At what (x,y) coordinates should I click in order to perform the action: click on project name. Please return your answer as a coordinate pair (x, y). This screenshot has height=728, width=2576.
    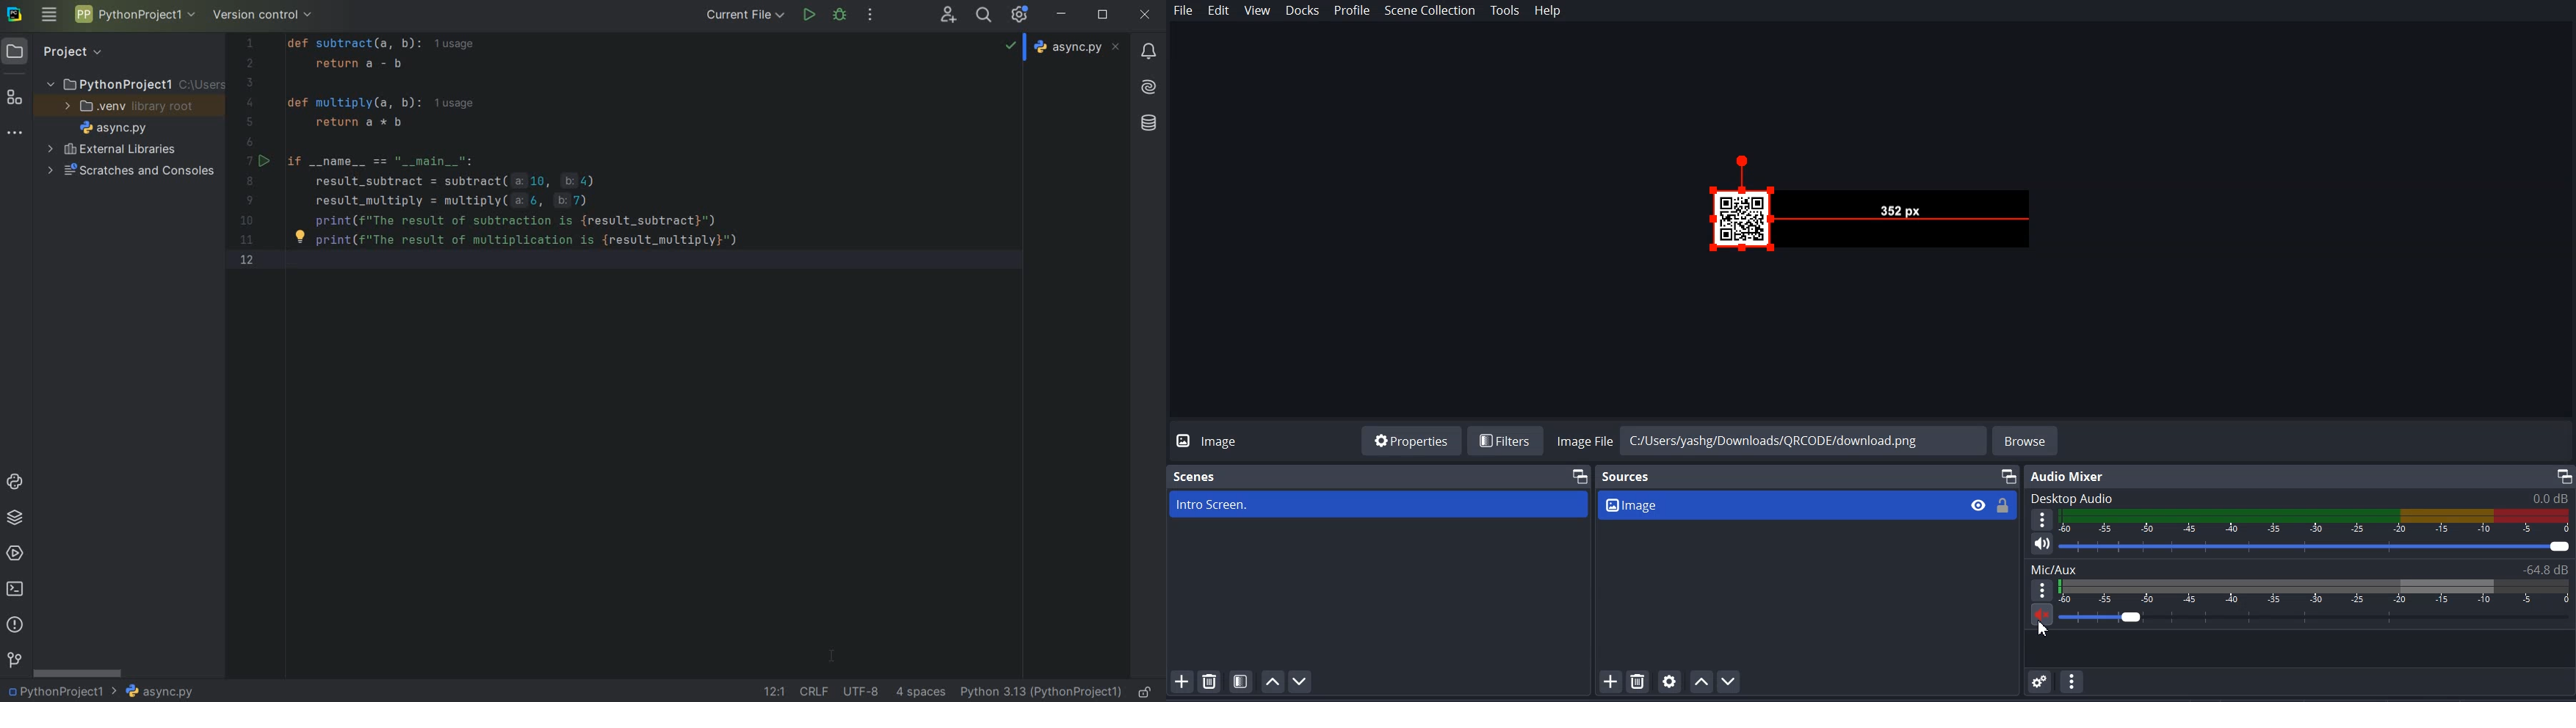
    Looking at the image, I should click on (134, 14).